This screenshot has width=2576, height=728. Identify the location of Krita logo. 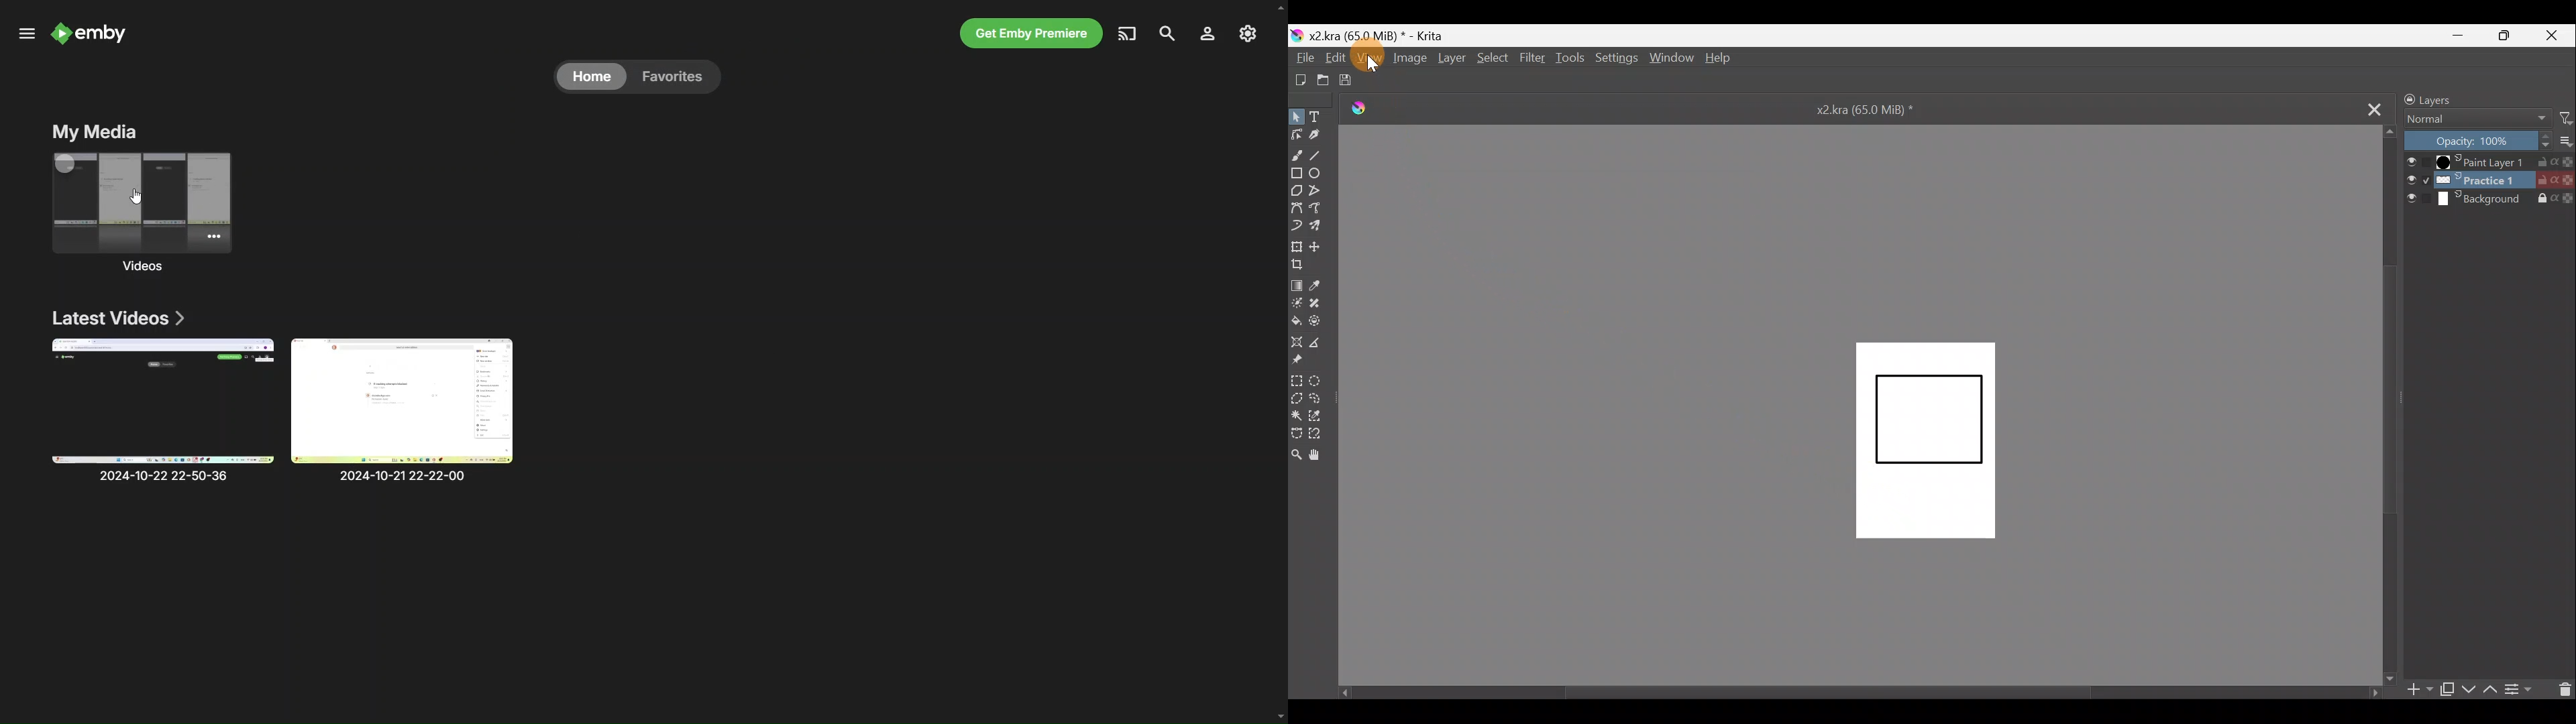
(1296, 33).